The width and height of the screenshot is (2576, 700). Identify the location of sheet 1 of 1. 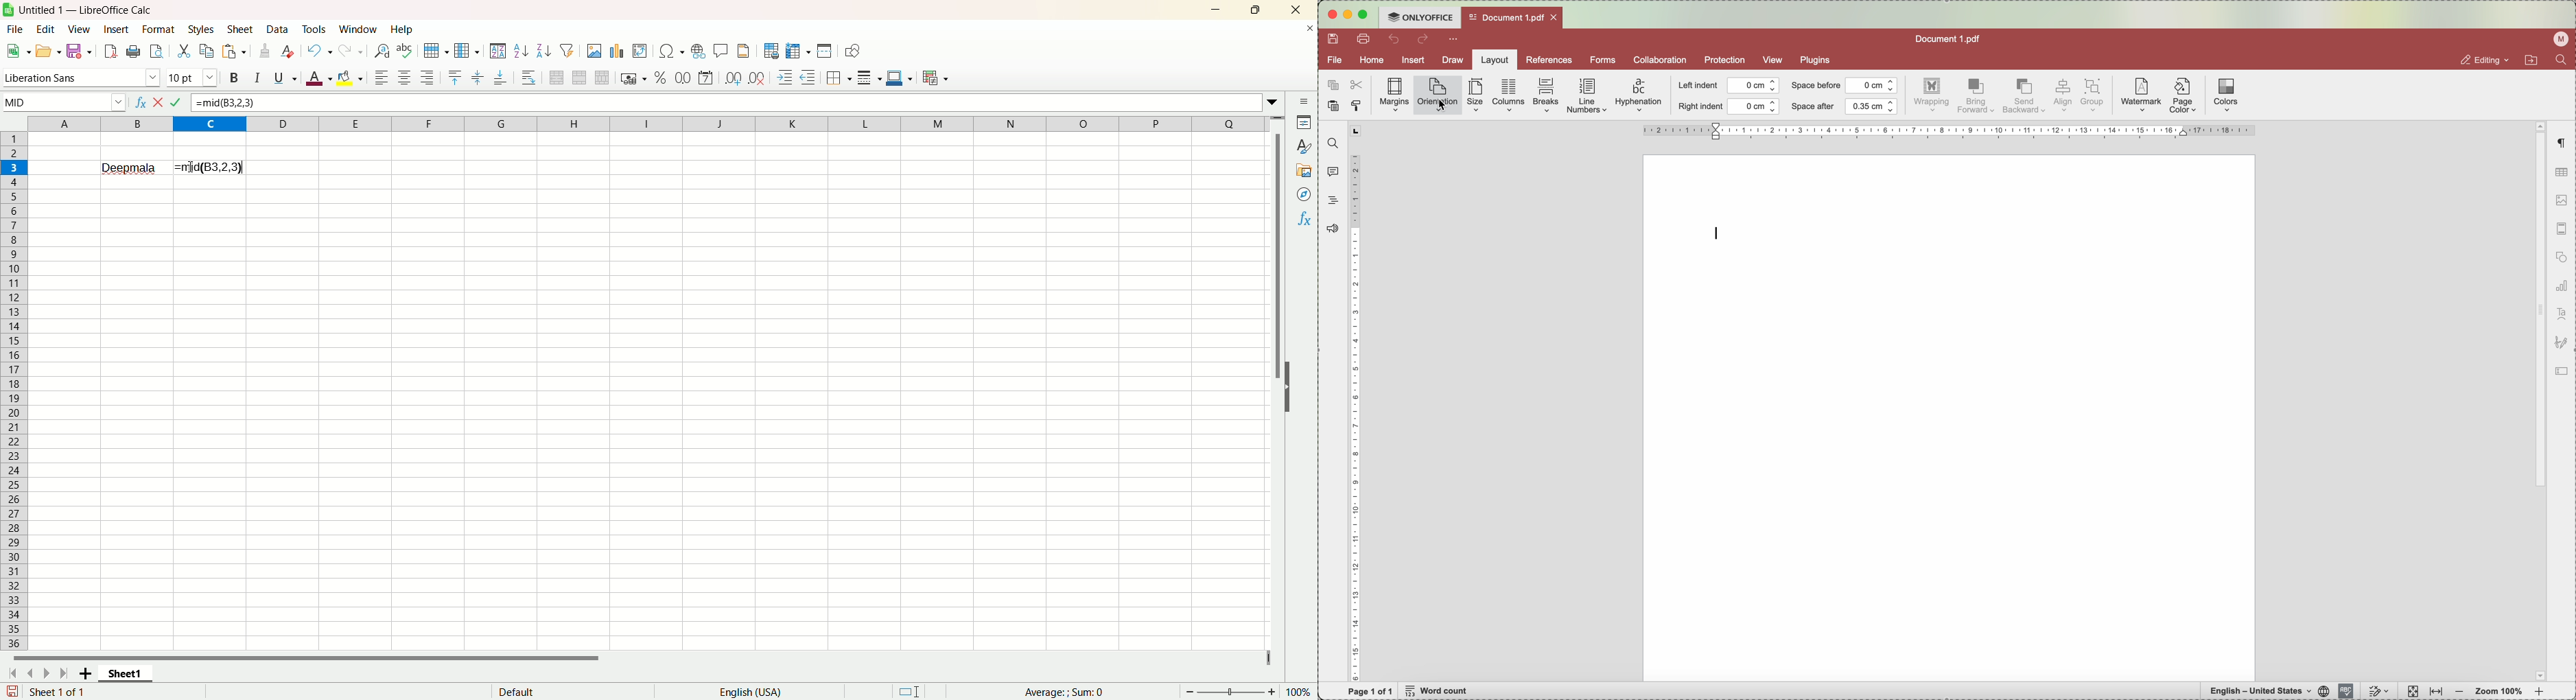
(57, 692).